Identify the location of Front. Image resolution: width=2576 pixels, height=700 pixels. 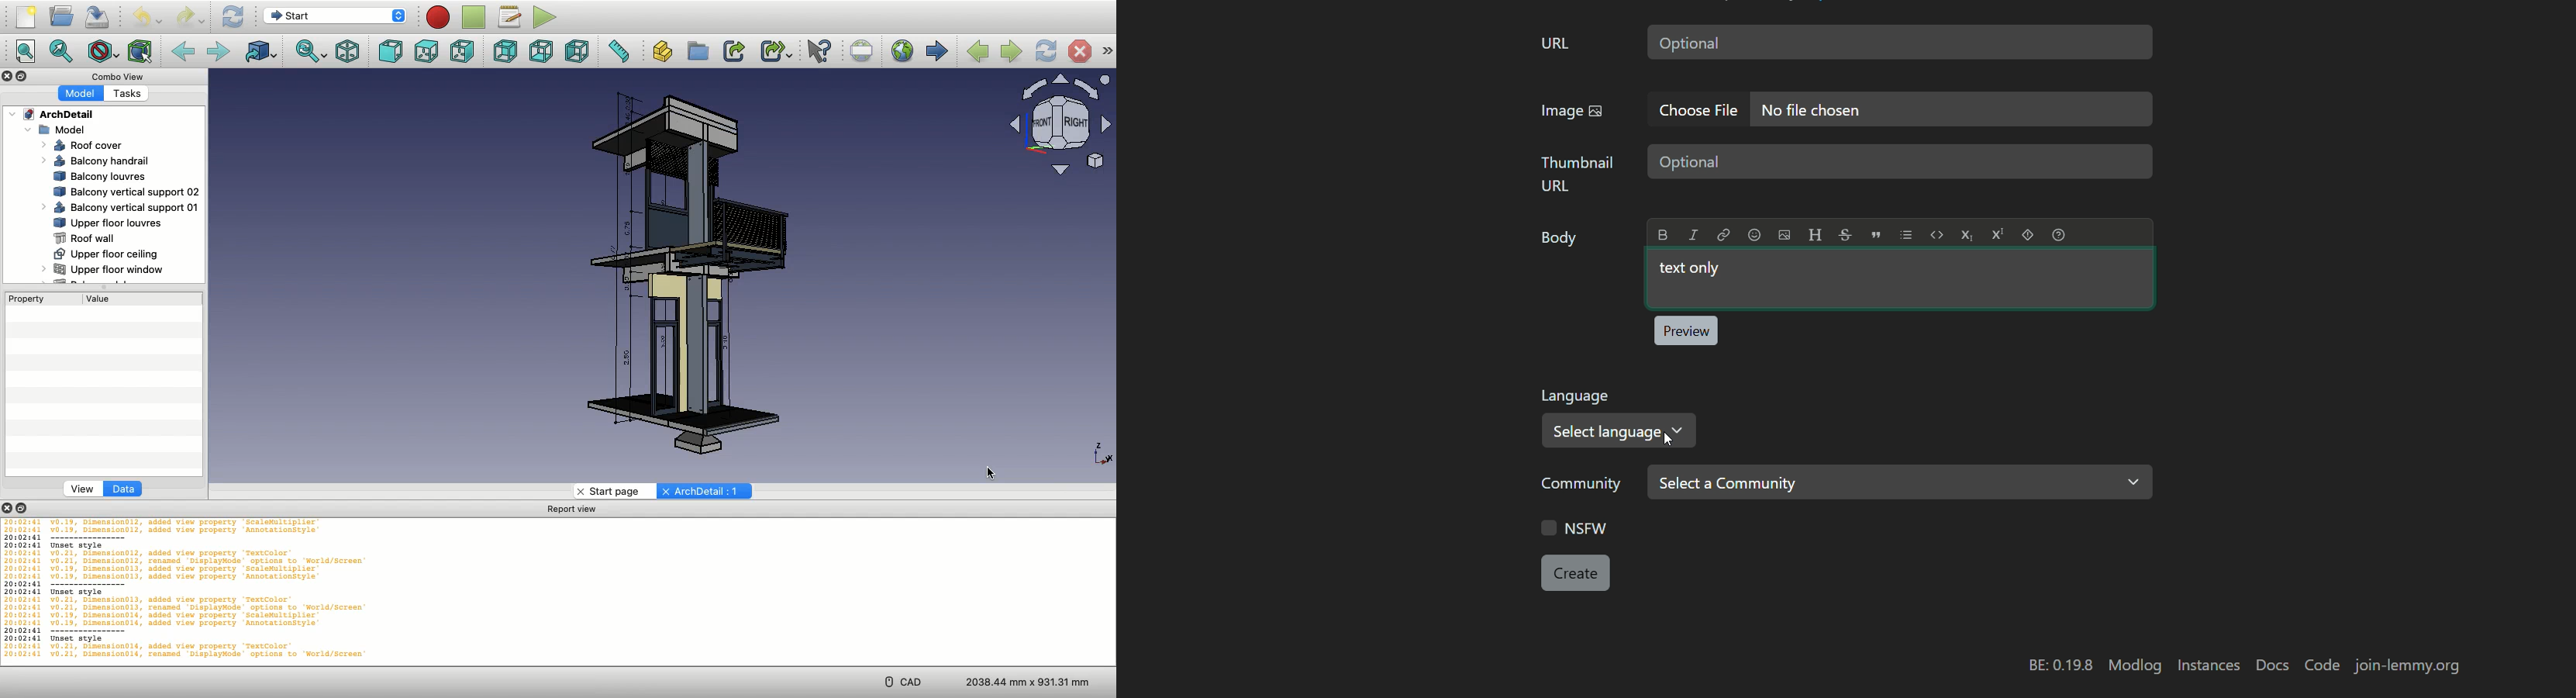
(389, 50).